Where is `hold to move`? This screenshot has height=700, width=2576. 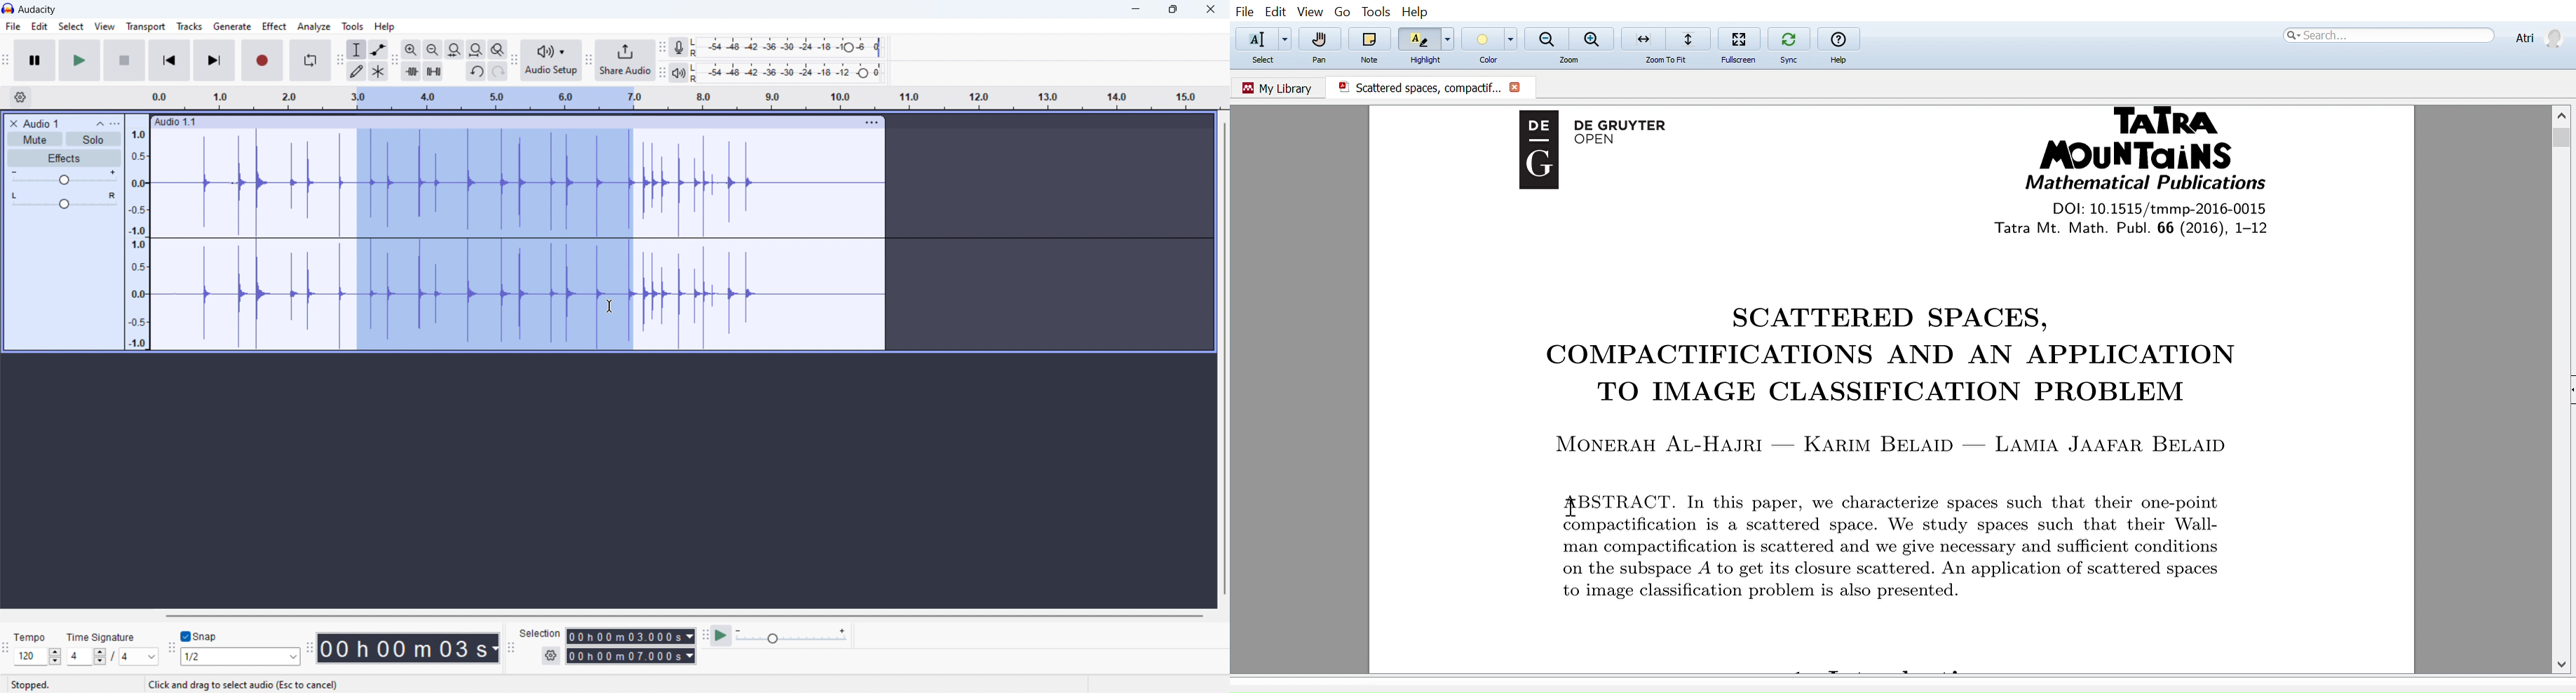
hold to move is located at coordinates (504, 123).